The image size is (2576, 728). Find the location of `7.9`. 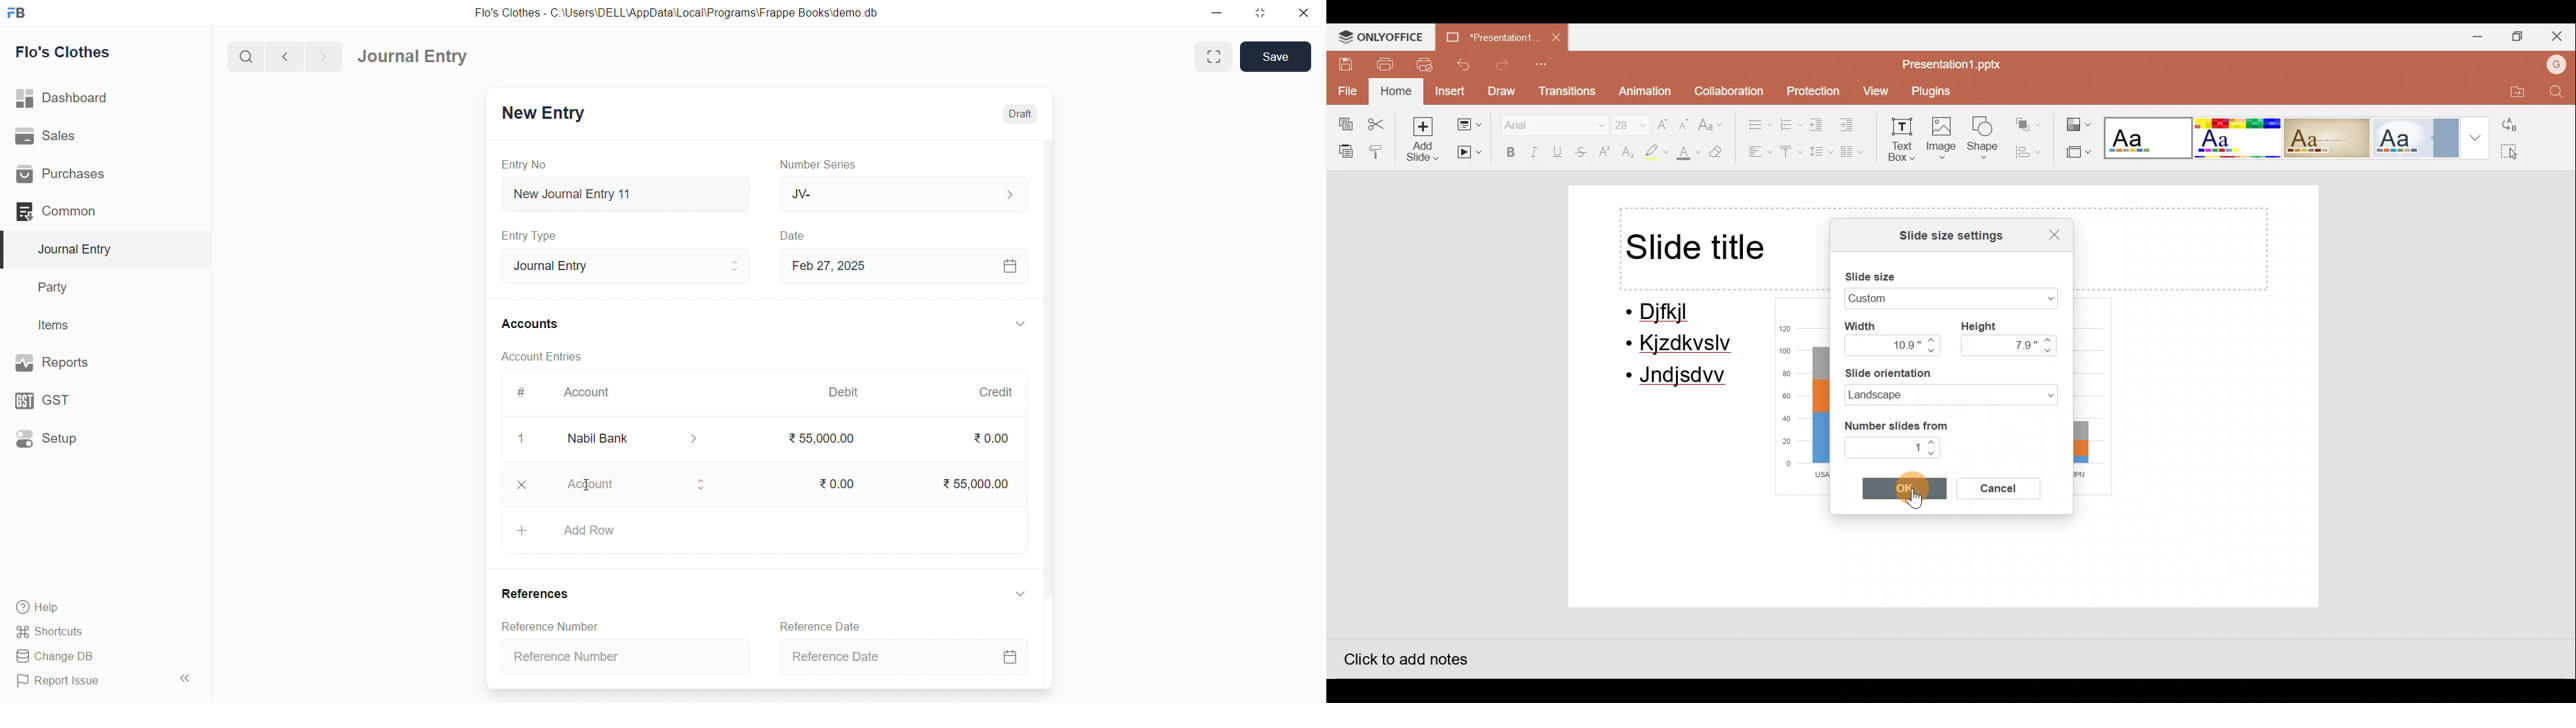

7.9 is located at coordinates (2002, 344).